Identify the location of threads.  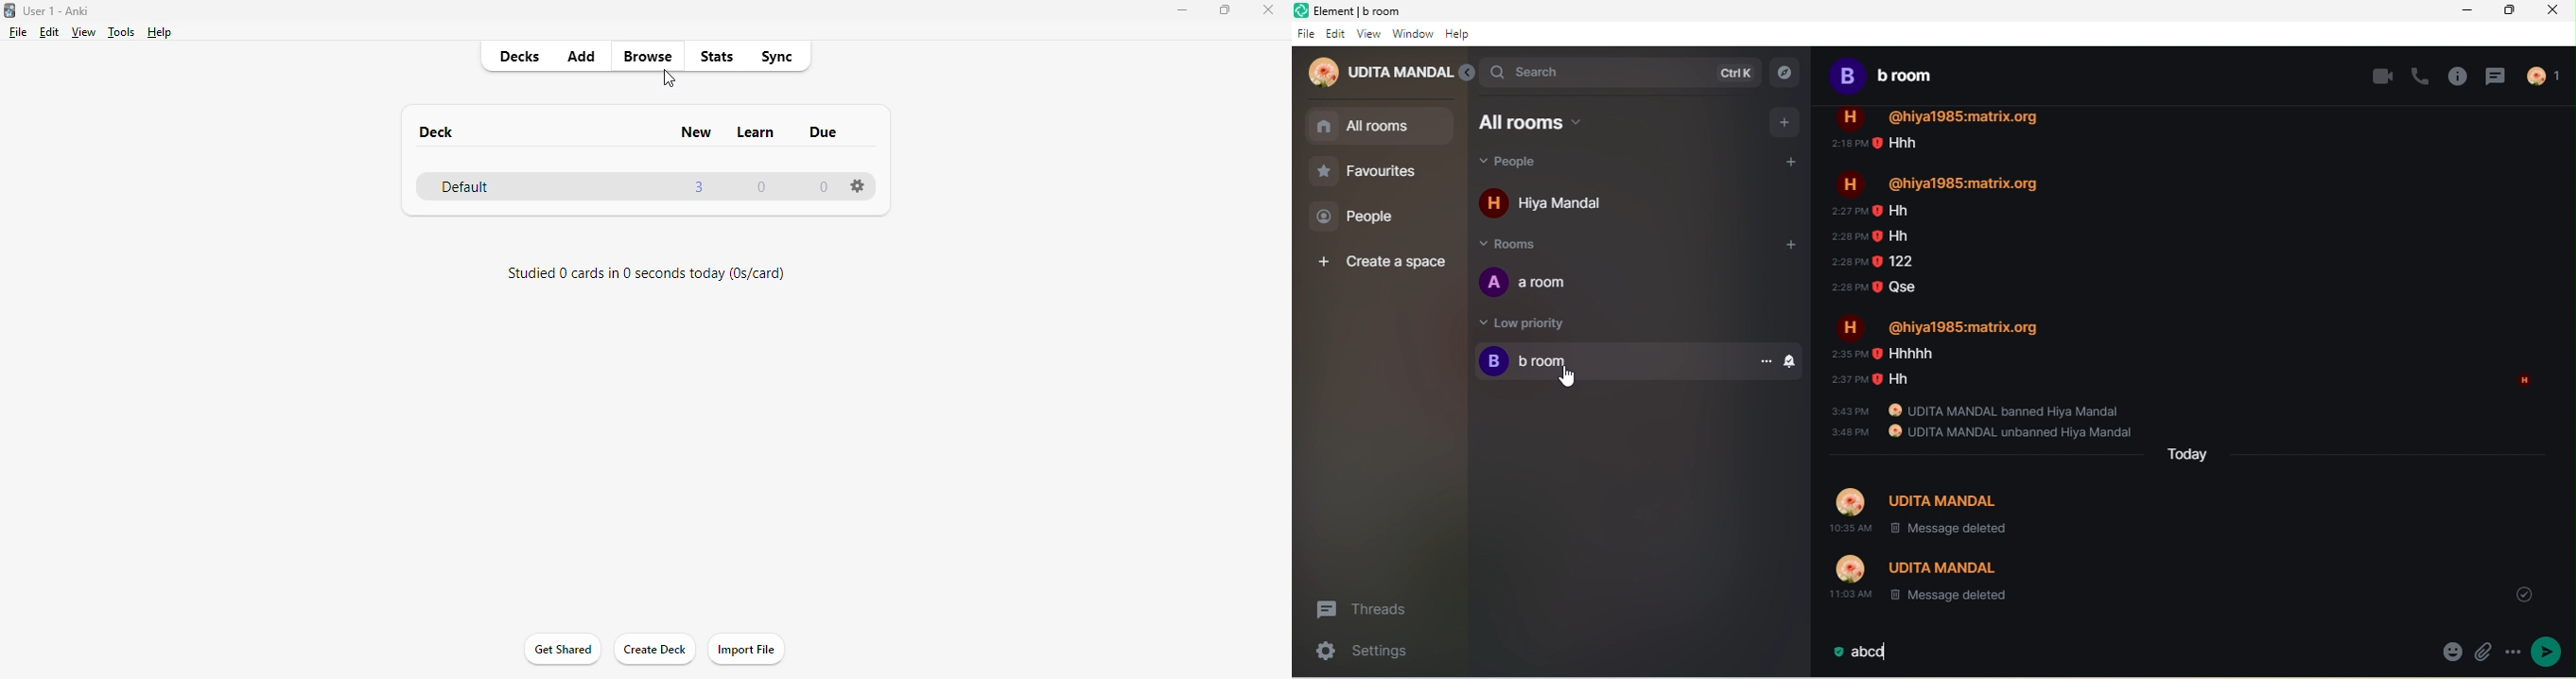
(2498, 75).